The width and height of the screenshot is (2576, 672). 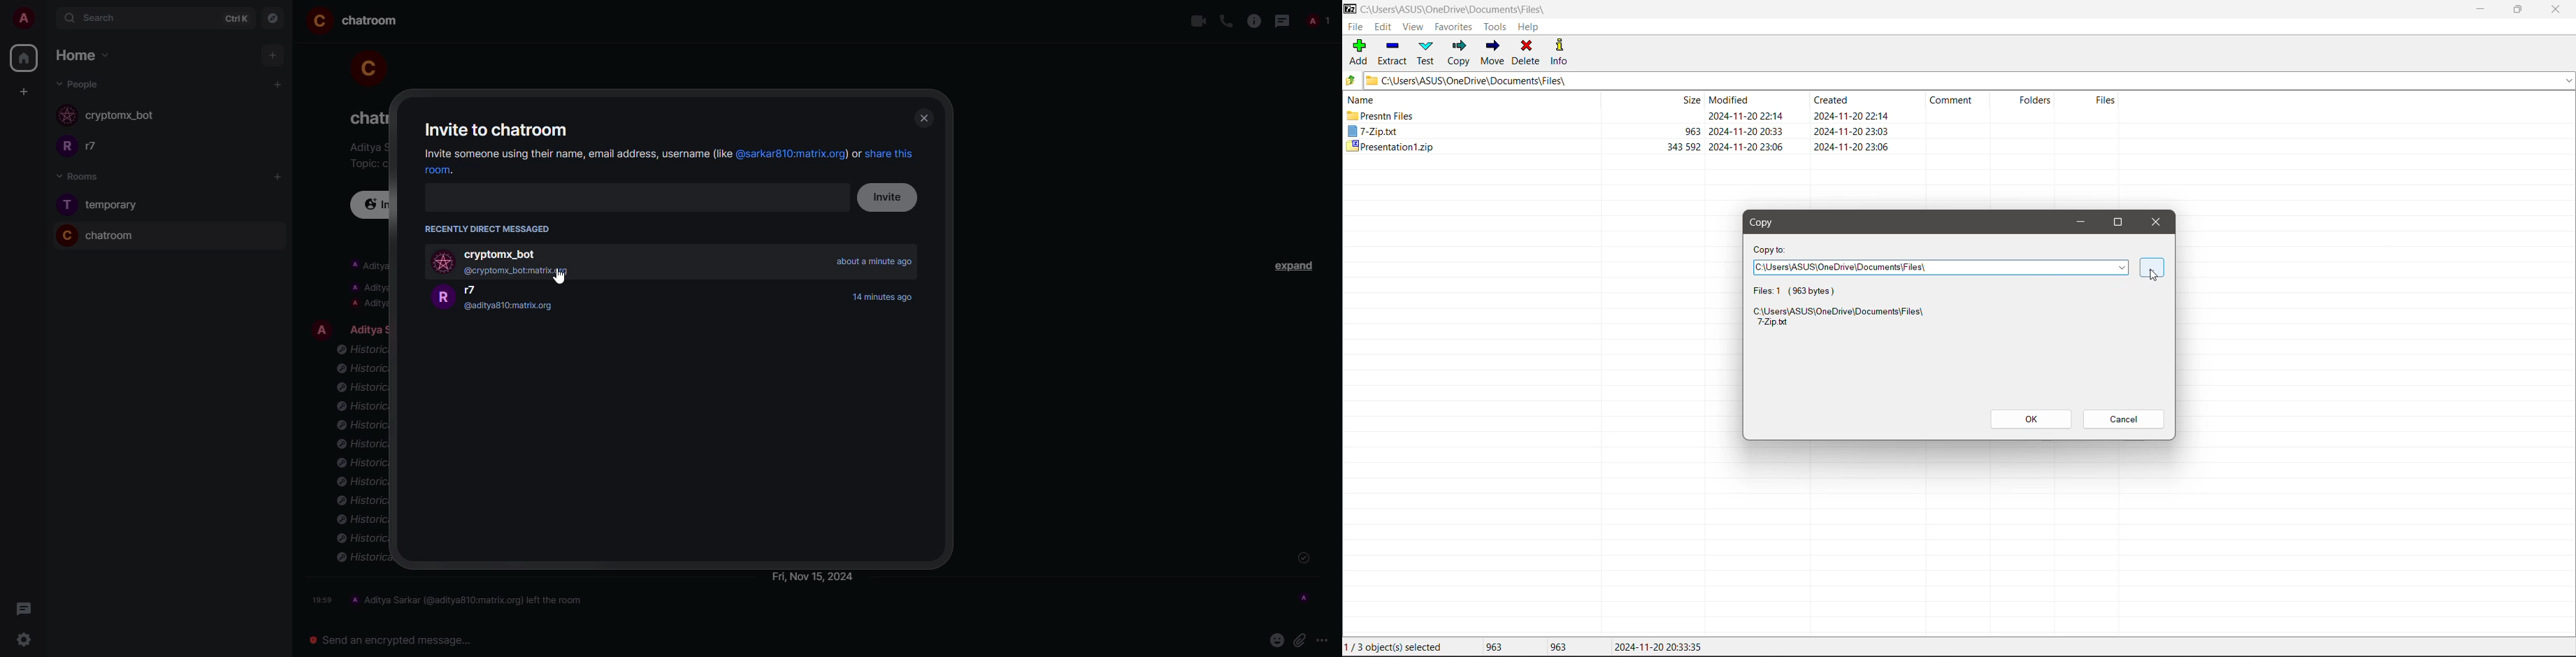 What do you see at coordinates (80, 84) in the screenshot?
I see `people` at bounding box center [80, 84].